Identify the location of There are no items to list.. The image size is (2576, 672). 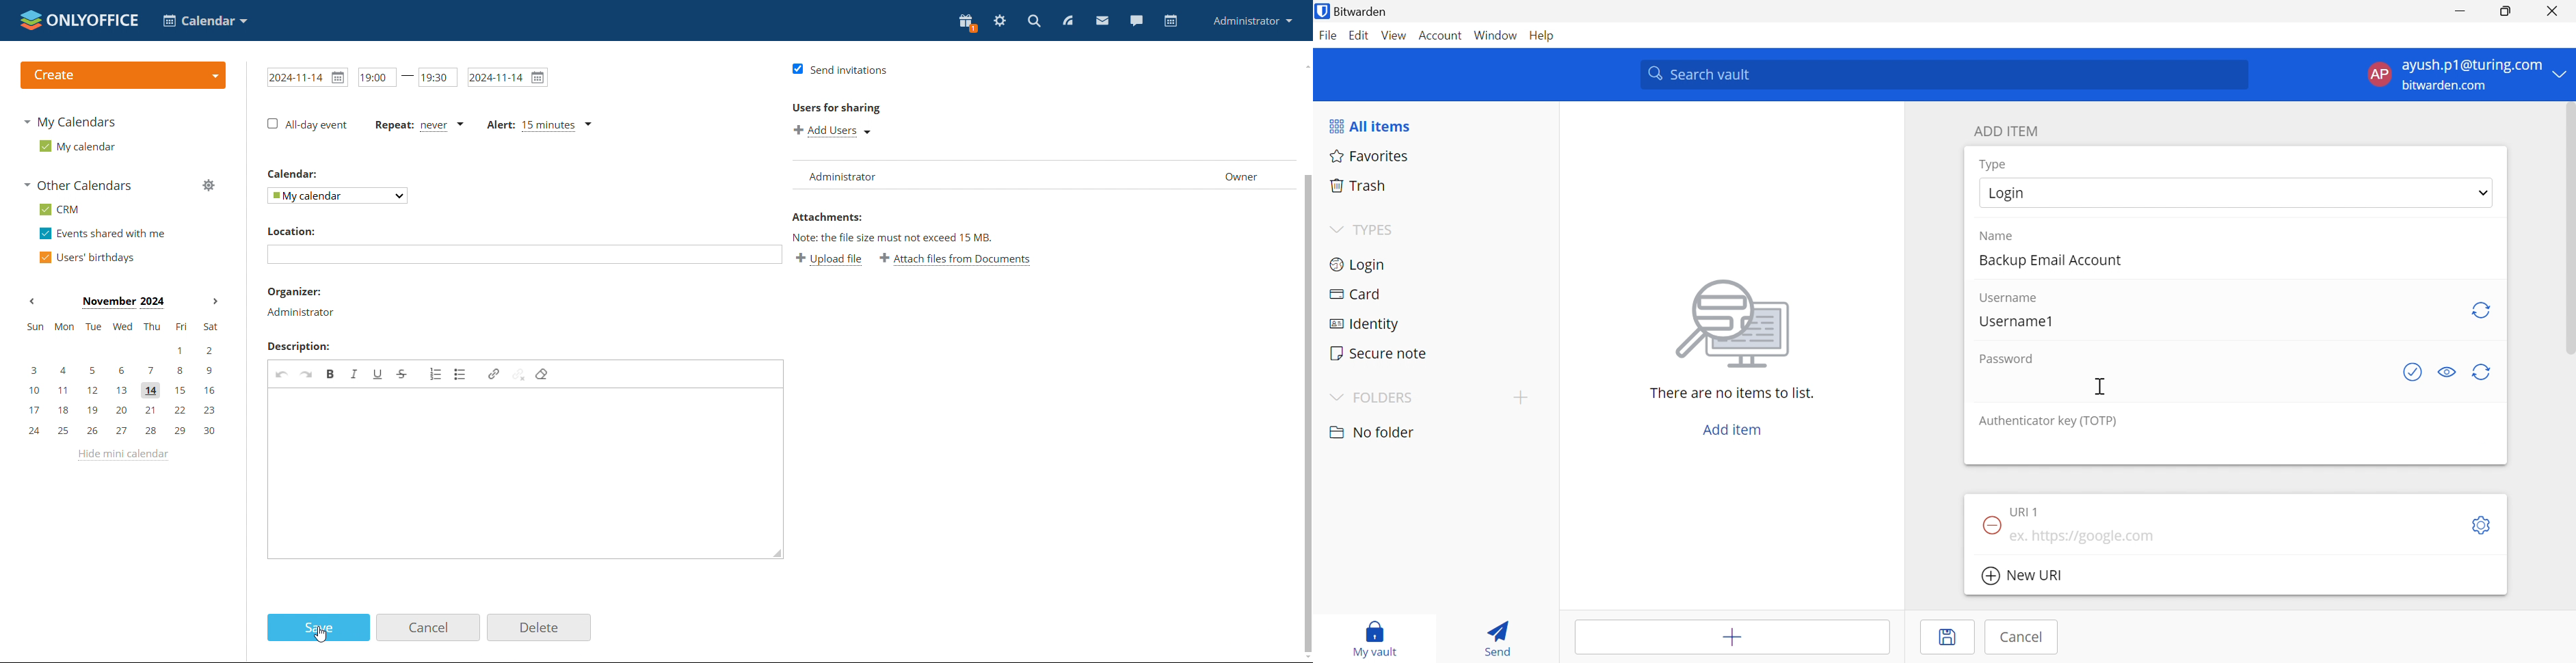
(1732, 393).